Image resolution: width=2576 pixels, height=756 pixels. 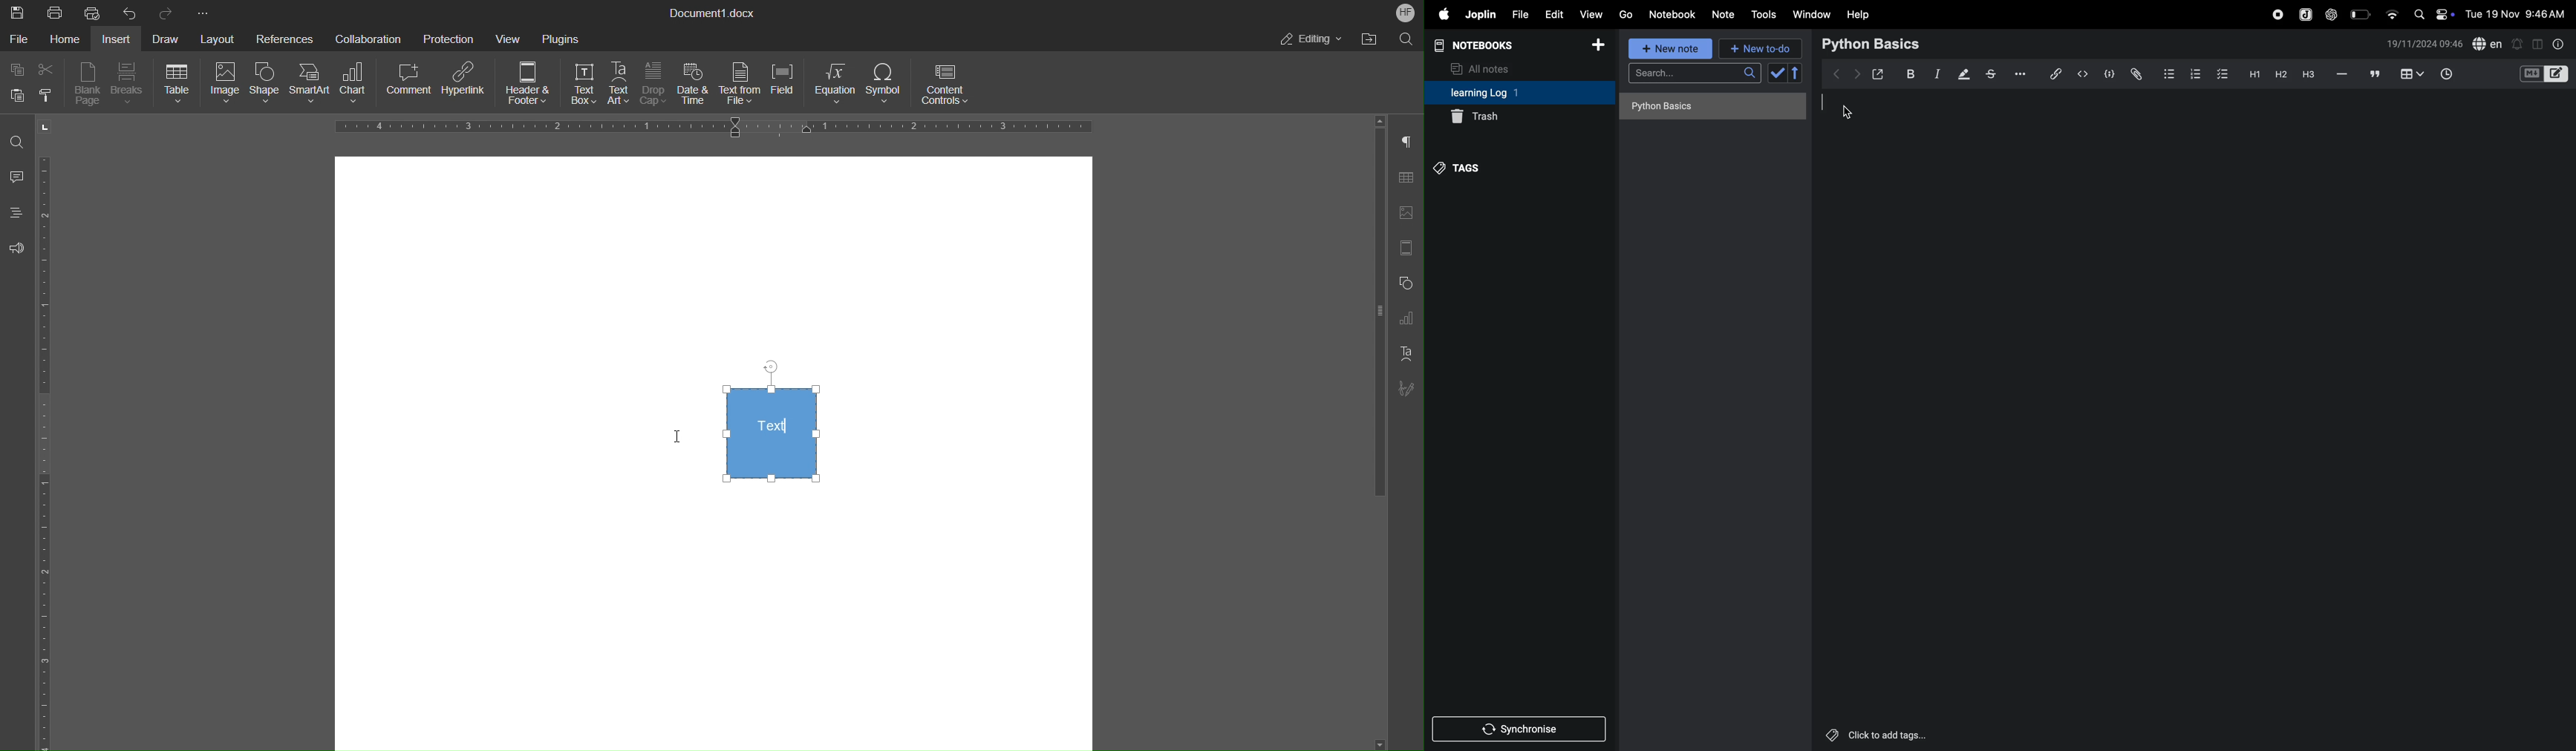 What do you see at coordinates (2055, 73) in the screenshot?
I see `hyper link` at bounding box center [2055, 73].